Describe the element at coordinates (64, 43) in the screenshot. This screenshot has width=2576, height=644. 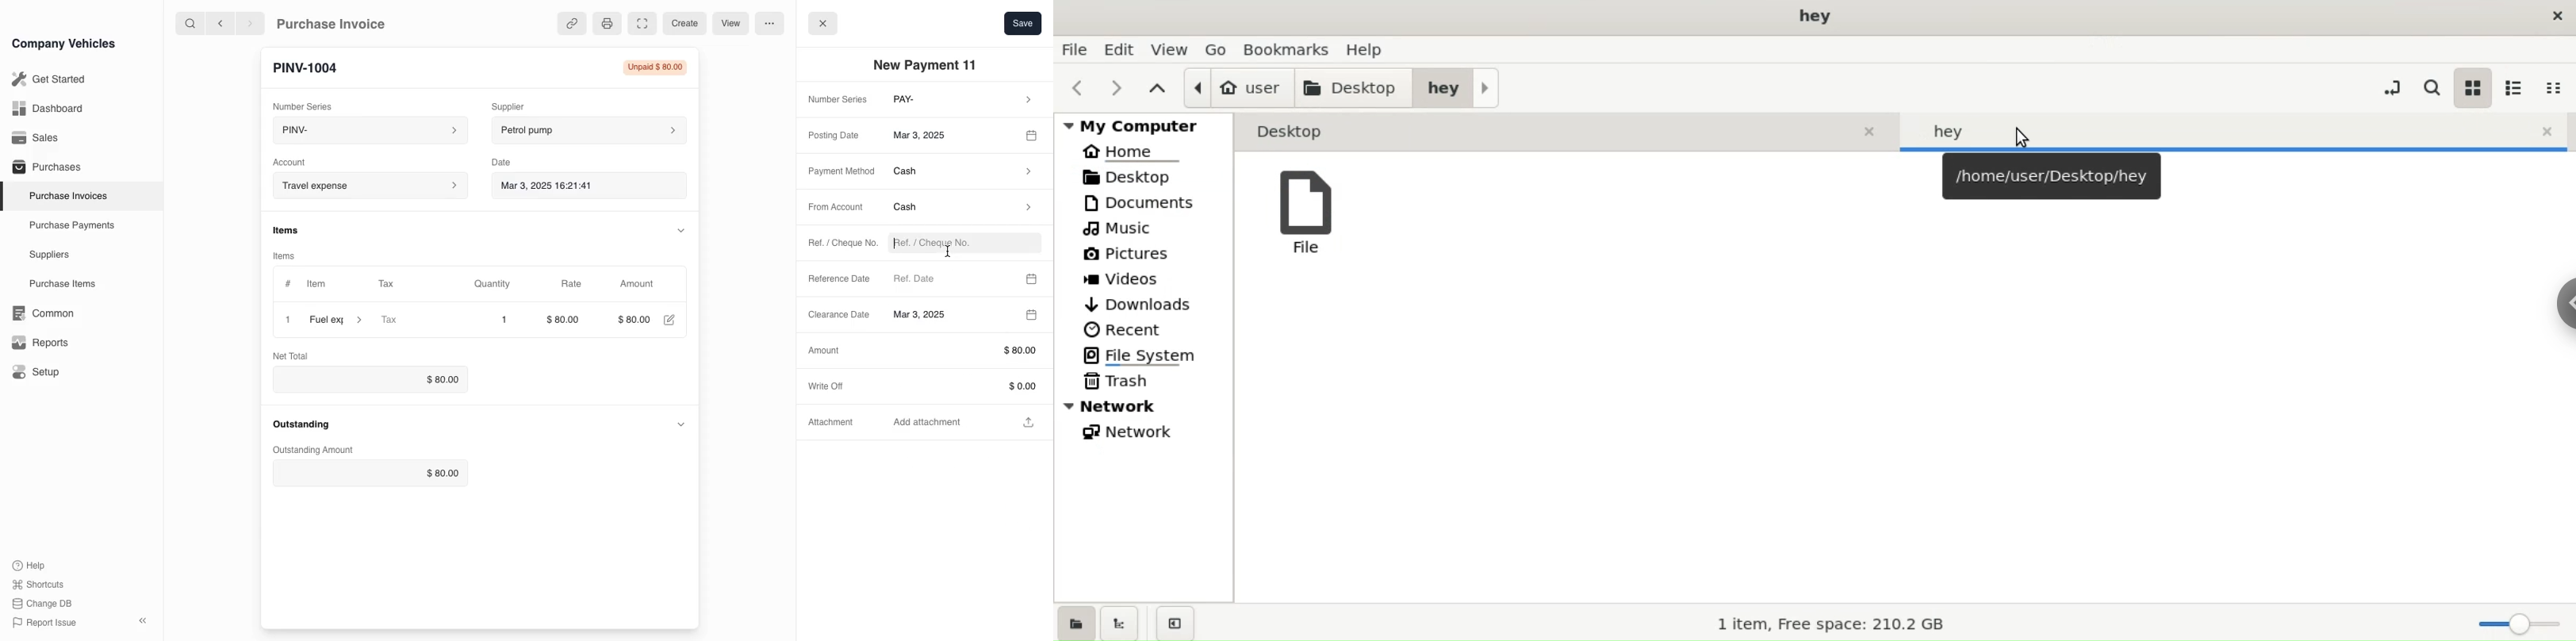
I see `Company Vehicles` at that location.